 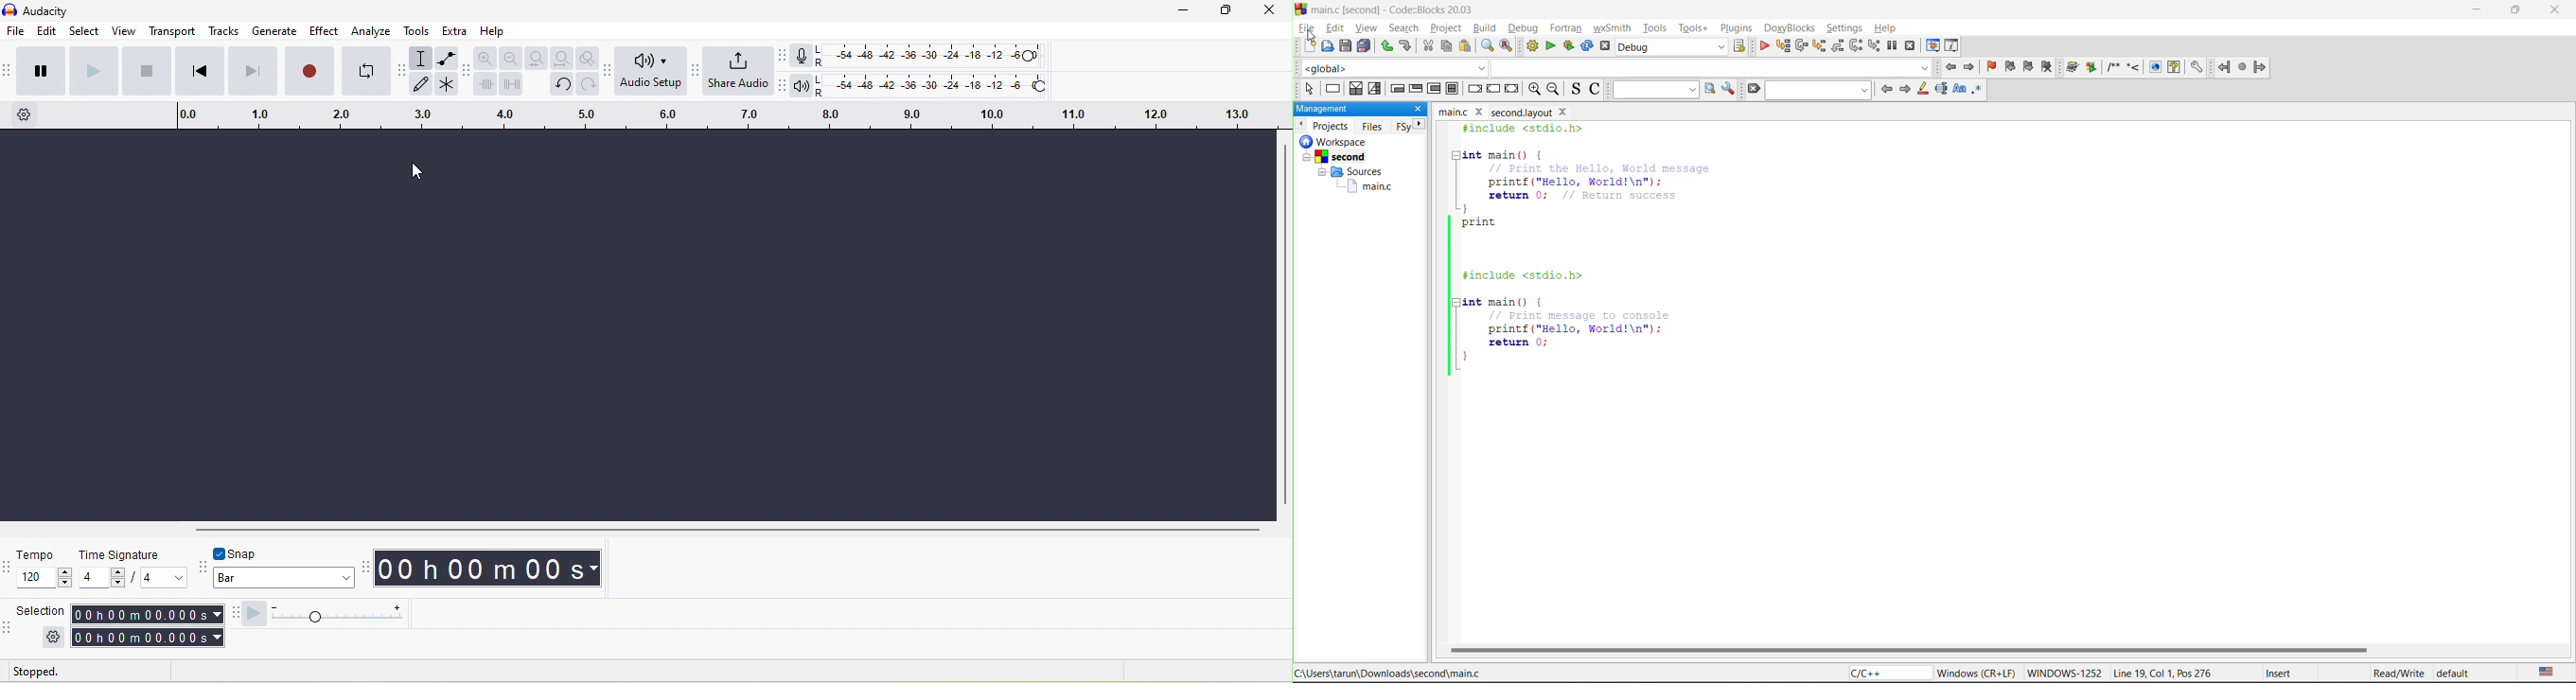 What do you see at coordinates (1553, 47) in the screenshot?
I see `run` at bounding box center [1553, 47].